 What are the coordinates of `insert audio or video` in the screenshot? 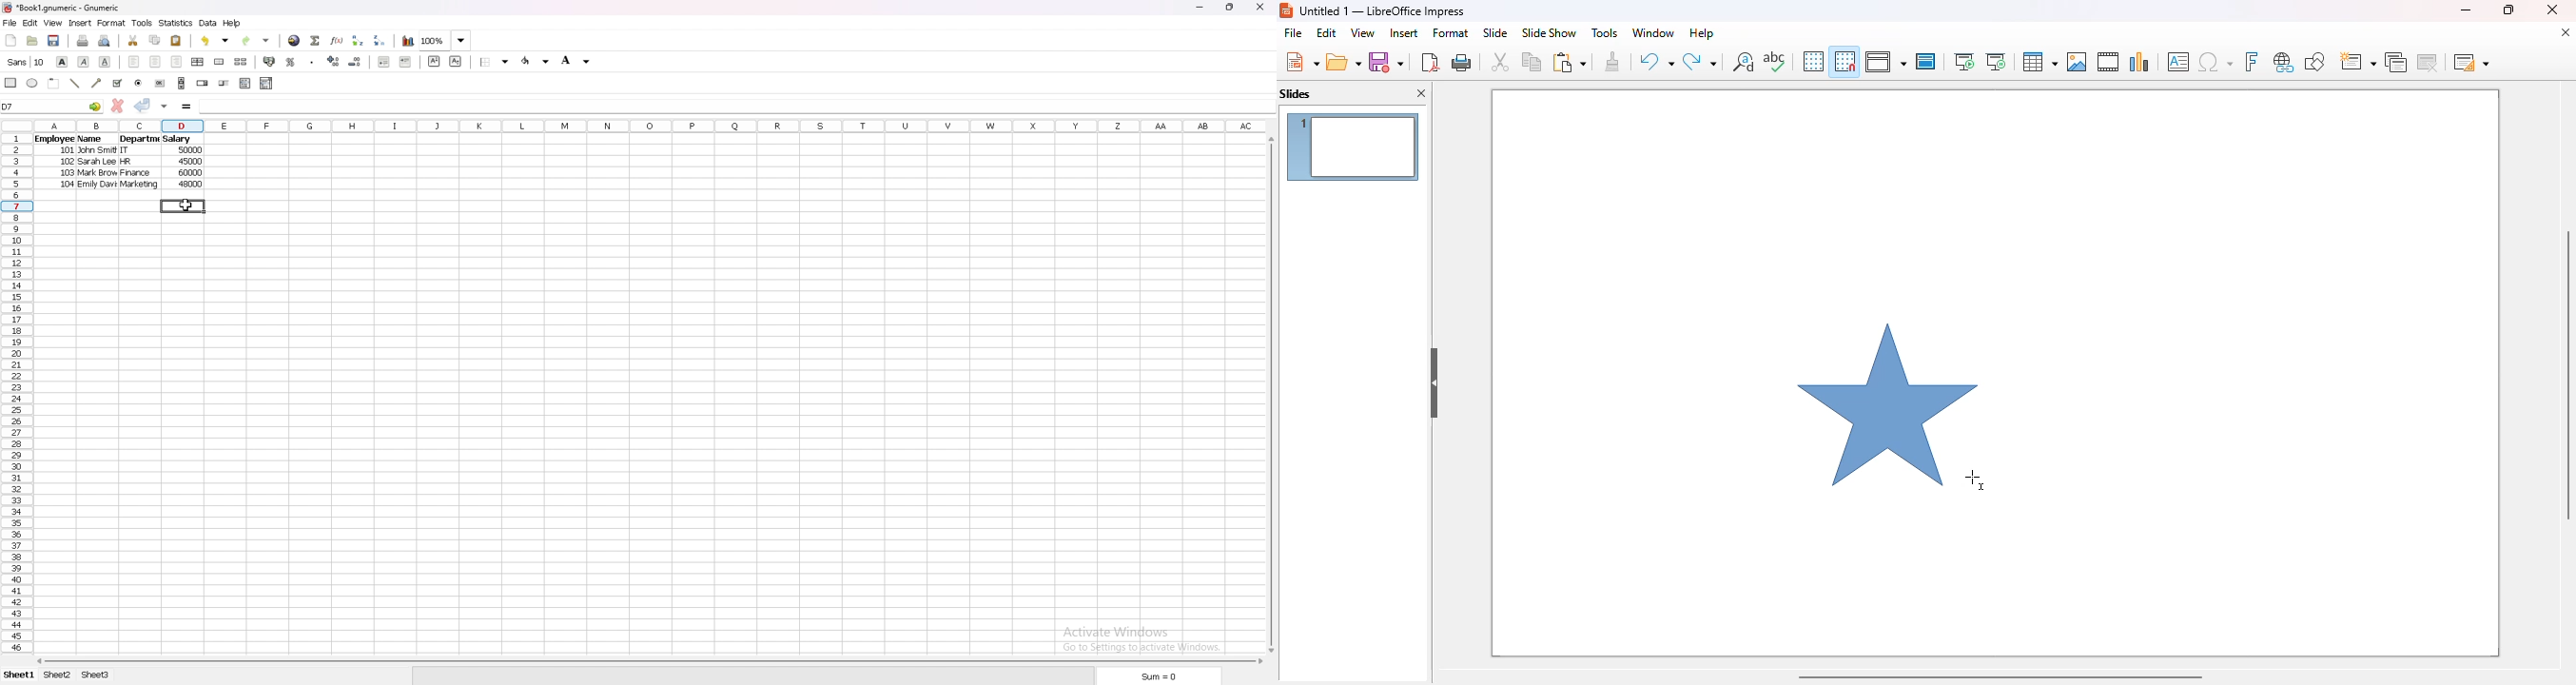 It's located at (2108, 61).